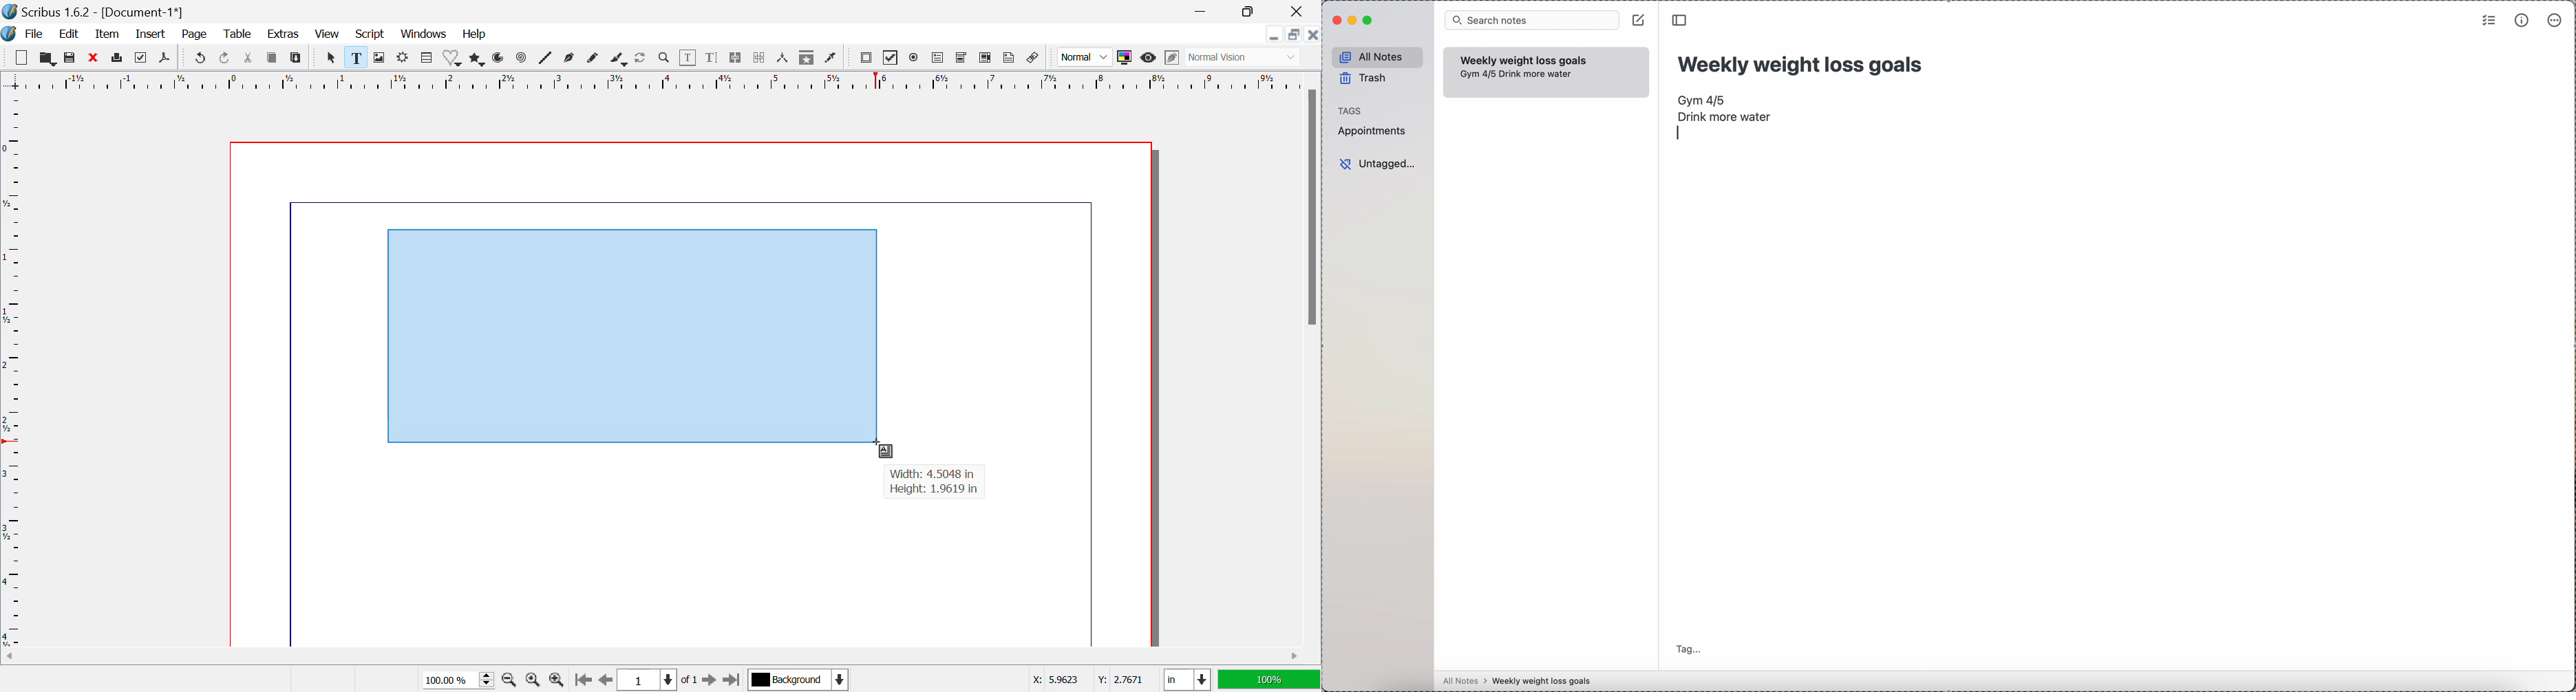  I want to click on Eyedropper, so click(833, 57).